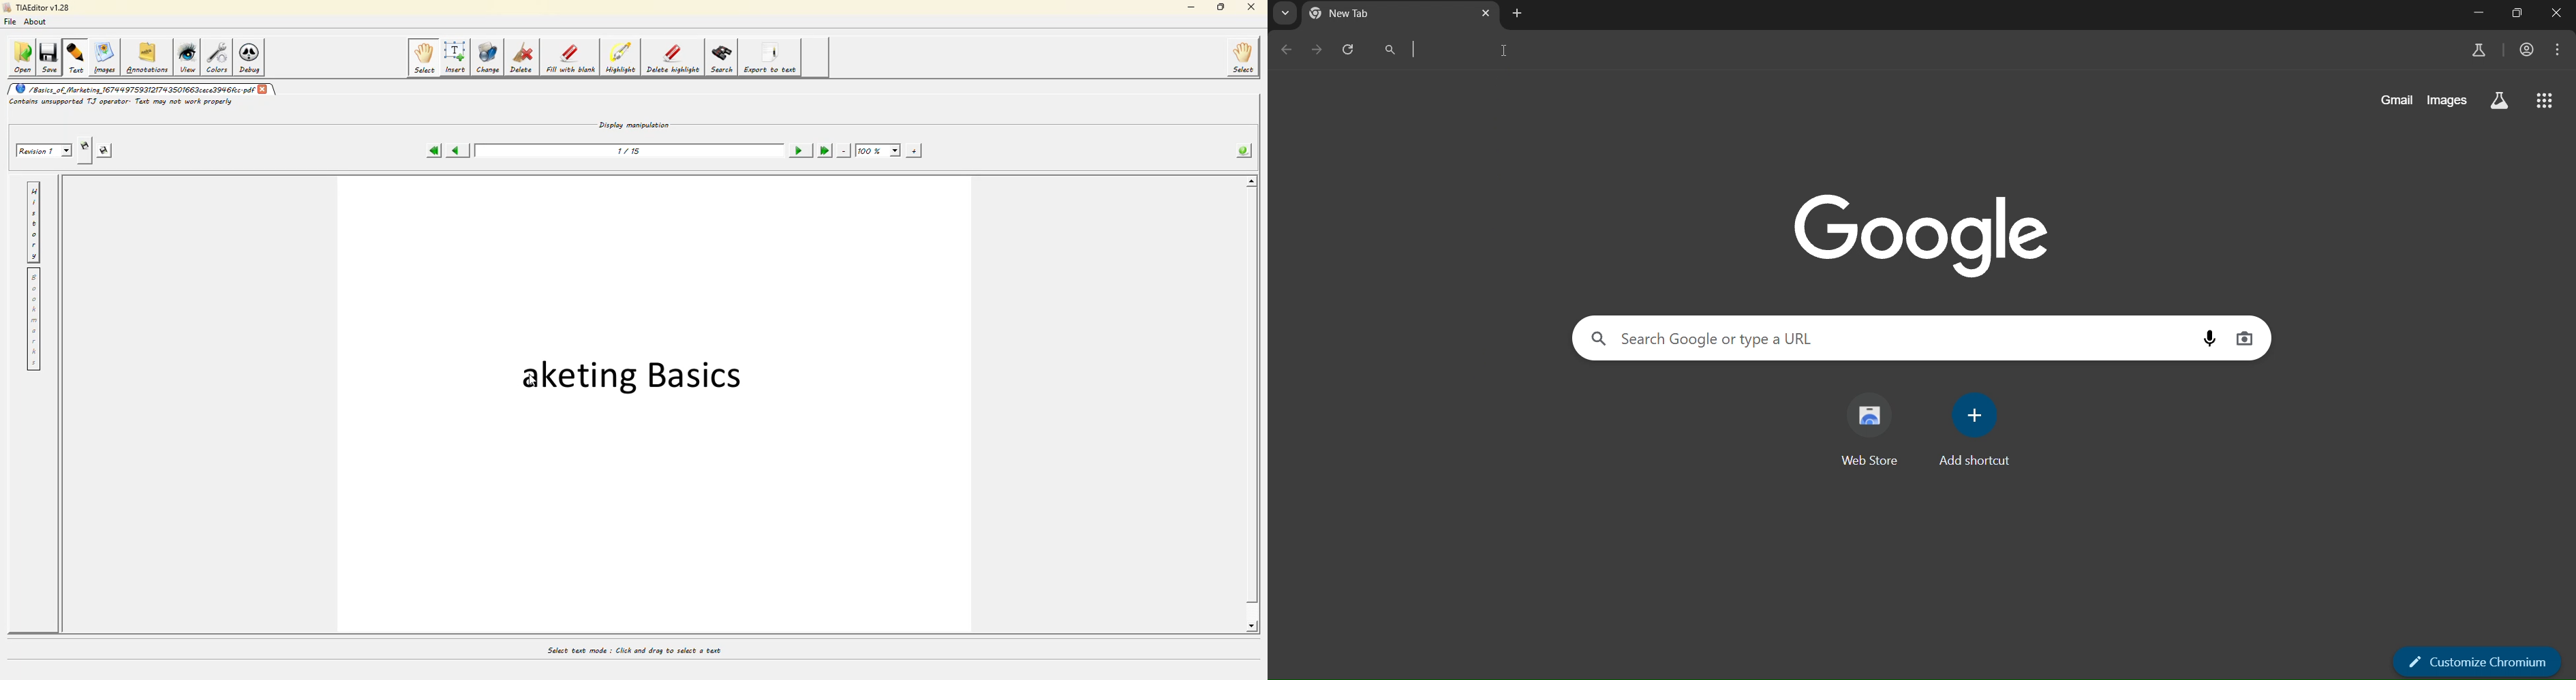 The width and height of the screenshot is (2576, 700). What do you see at coordinates (2528, 50) in the screenshot?
I see `account` at bounding box center [2528, 50].